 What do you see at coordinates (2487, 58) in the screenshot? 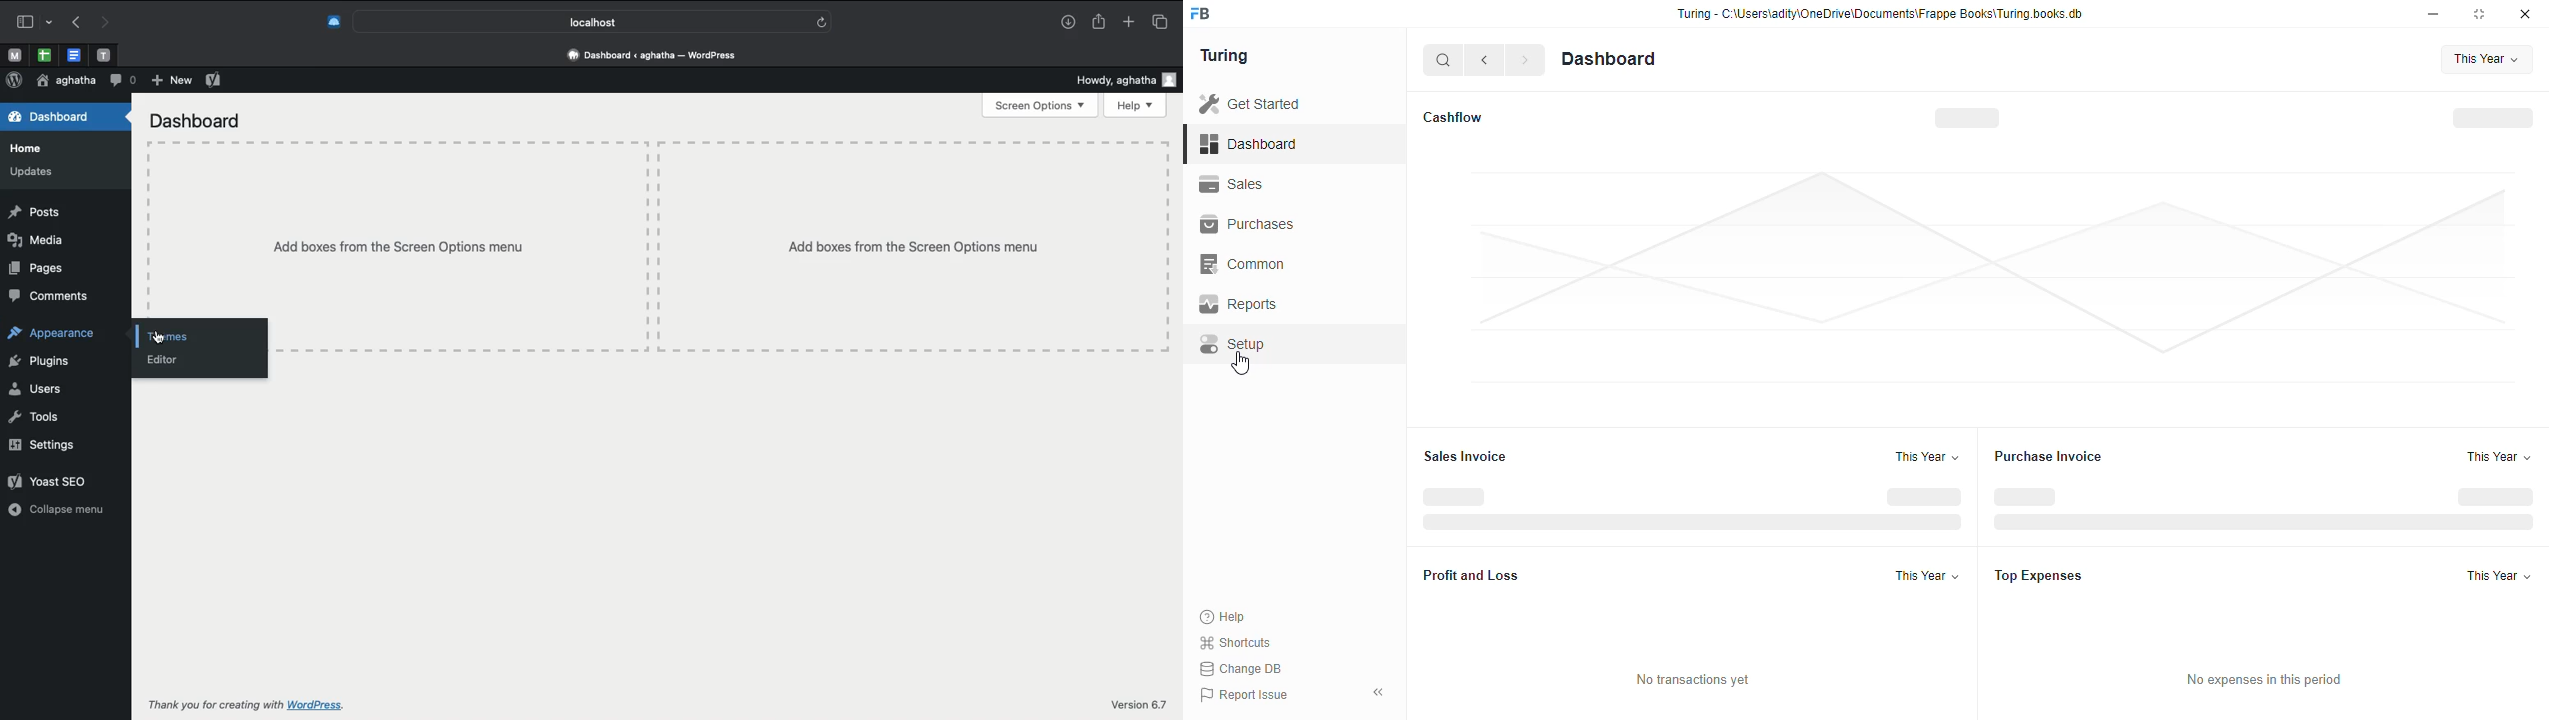
I see `This Year` at bounding box center [2487, 58].